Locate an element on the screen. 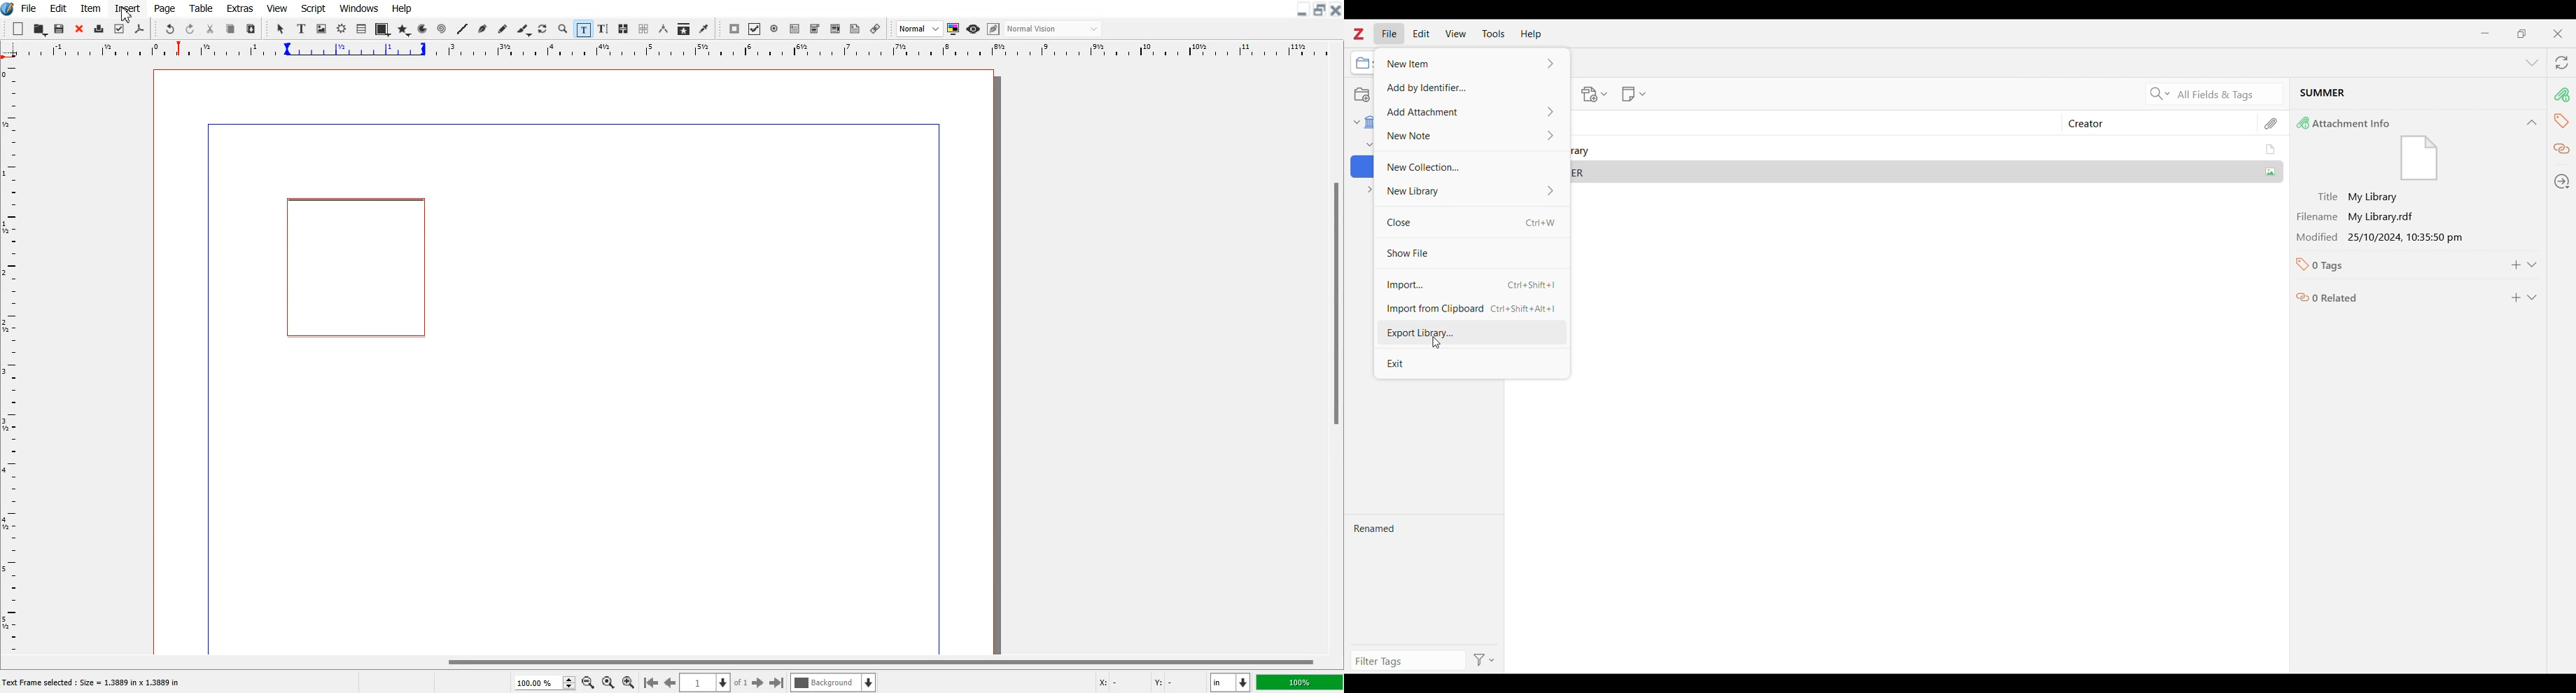  Show file is located at coordinates (1471, 253).